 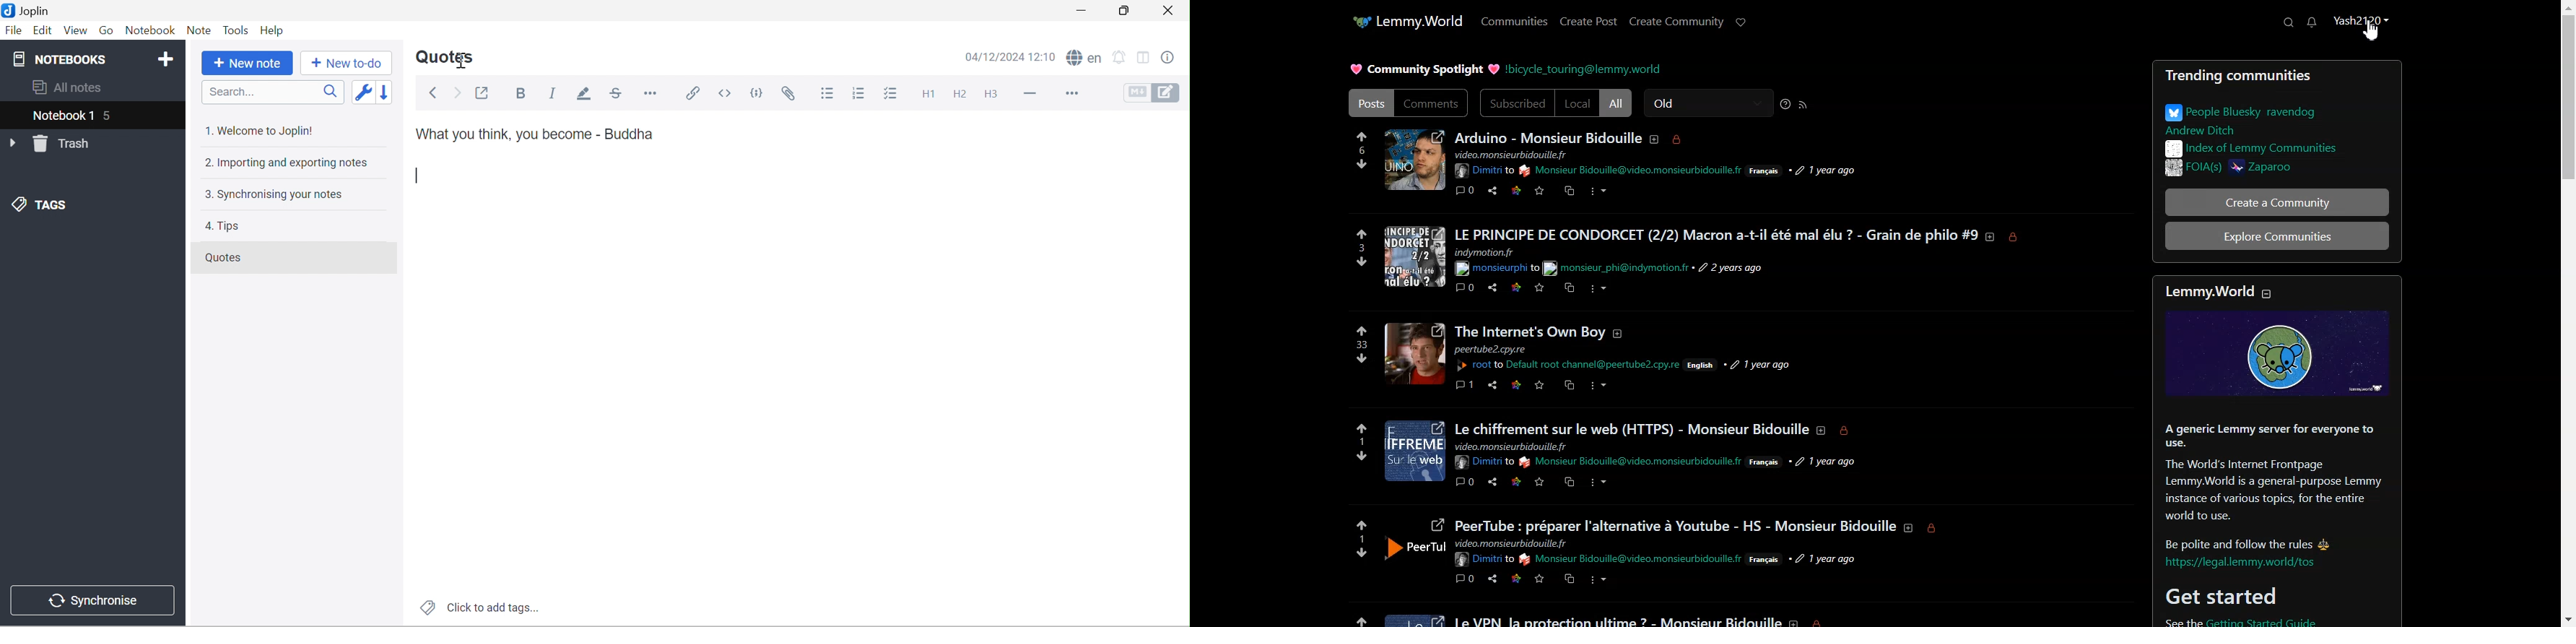 What do you see at coordinates (1492, 290) in the screenshot?
I see `share` at bounding box center [1492, 290].